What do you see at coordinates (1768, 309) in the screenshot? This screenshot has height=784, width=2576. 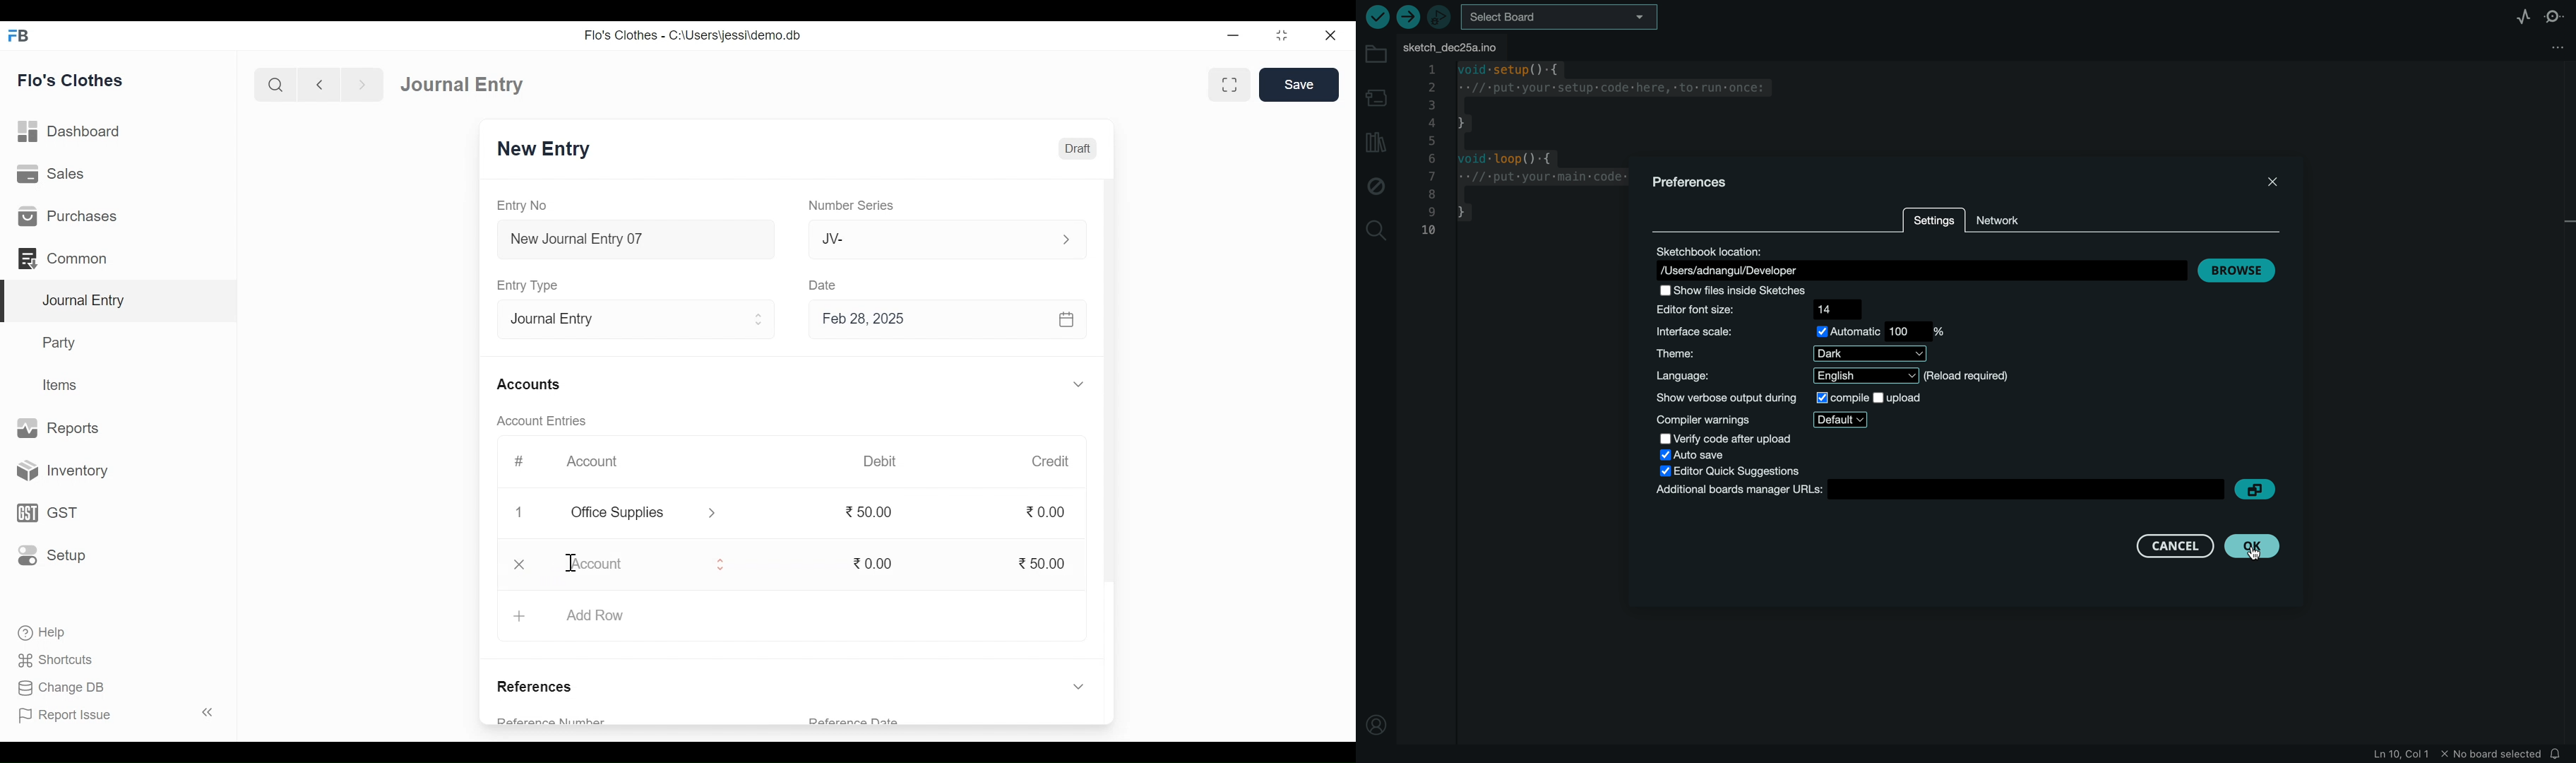 I see `font  size` at bounding box center [1768, 309].